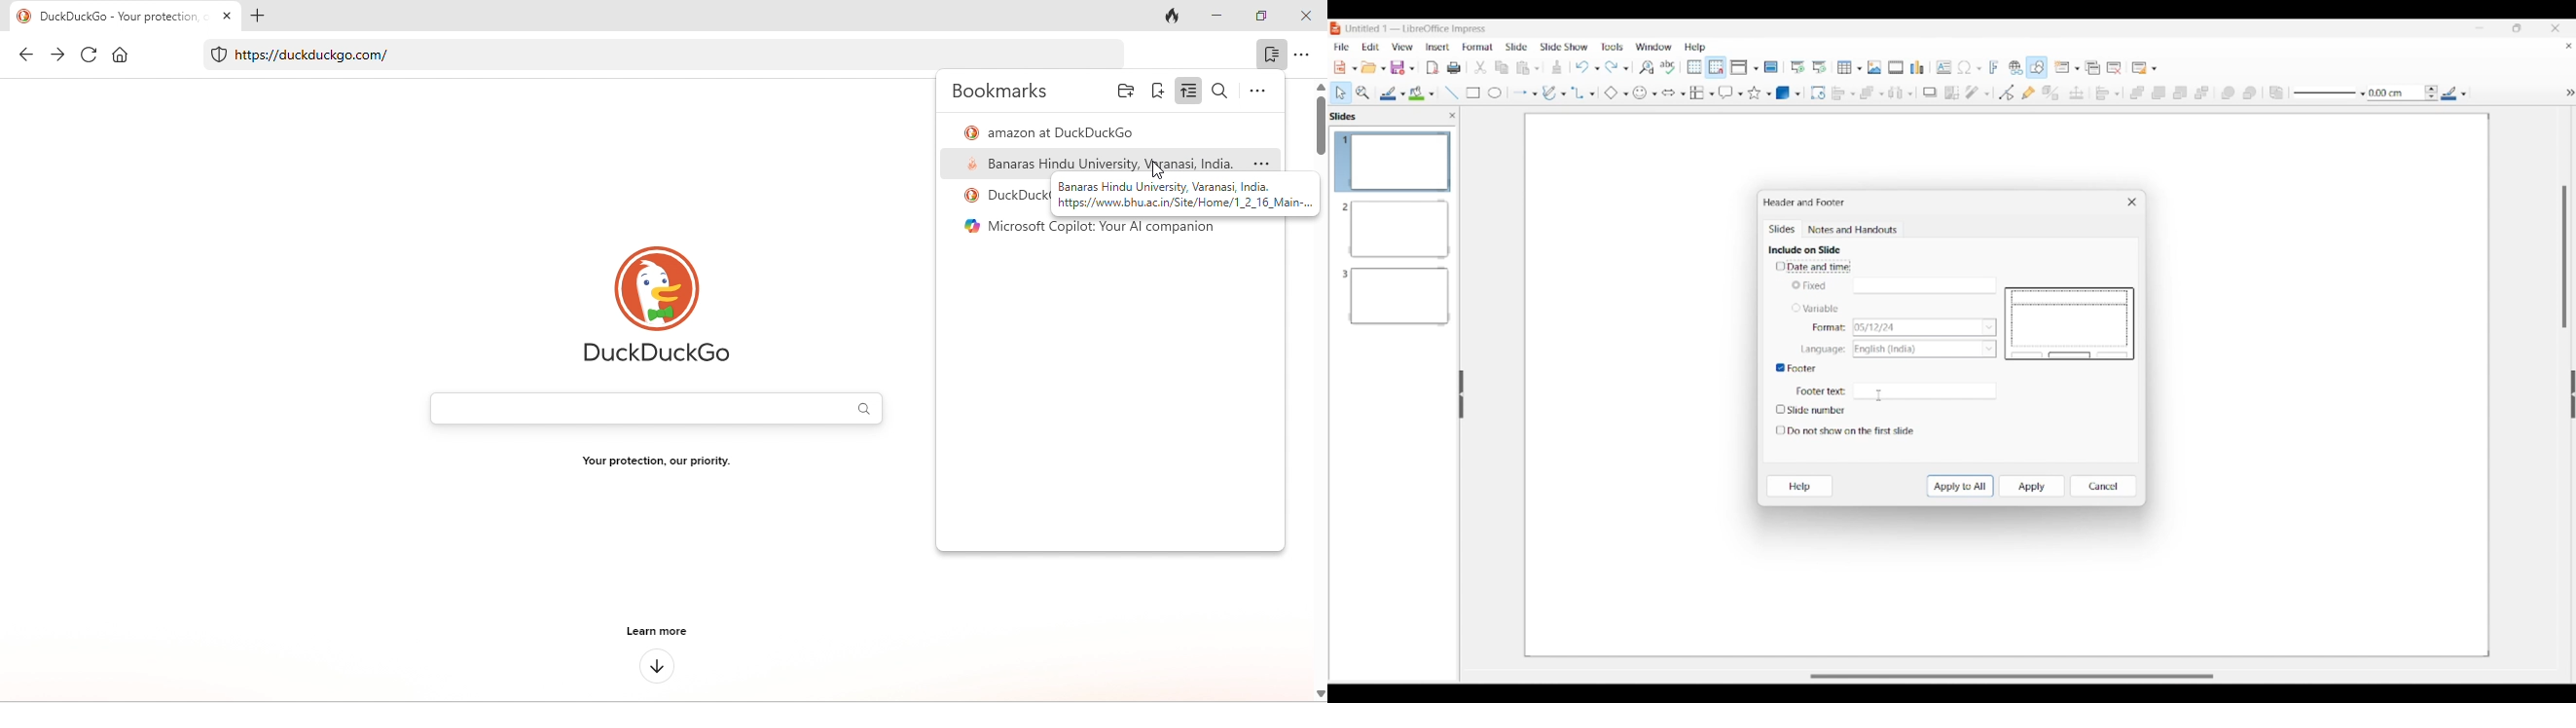 The height and width of the screenshot is (728, 2576). Describe the element at coordinates (2029, 92) in the screenshot. I see `Show gluepoint functions` at that location.